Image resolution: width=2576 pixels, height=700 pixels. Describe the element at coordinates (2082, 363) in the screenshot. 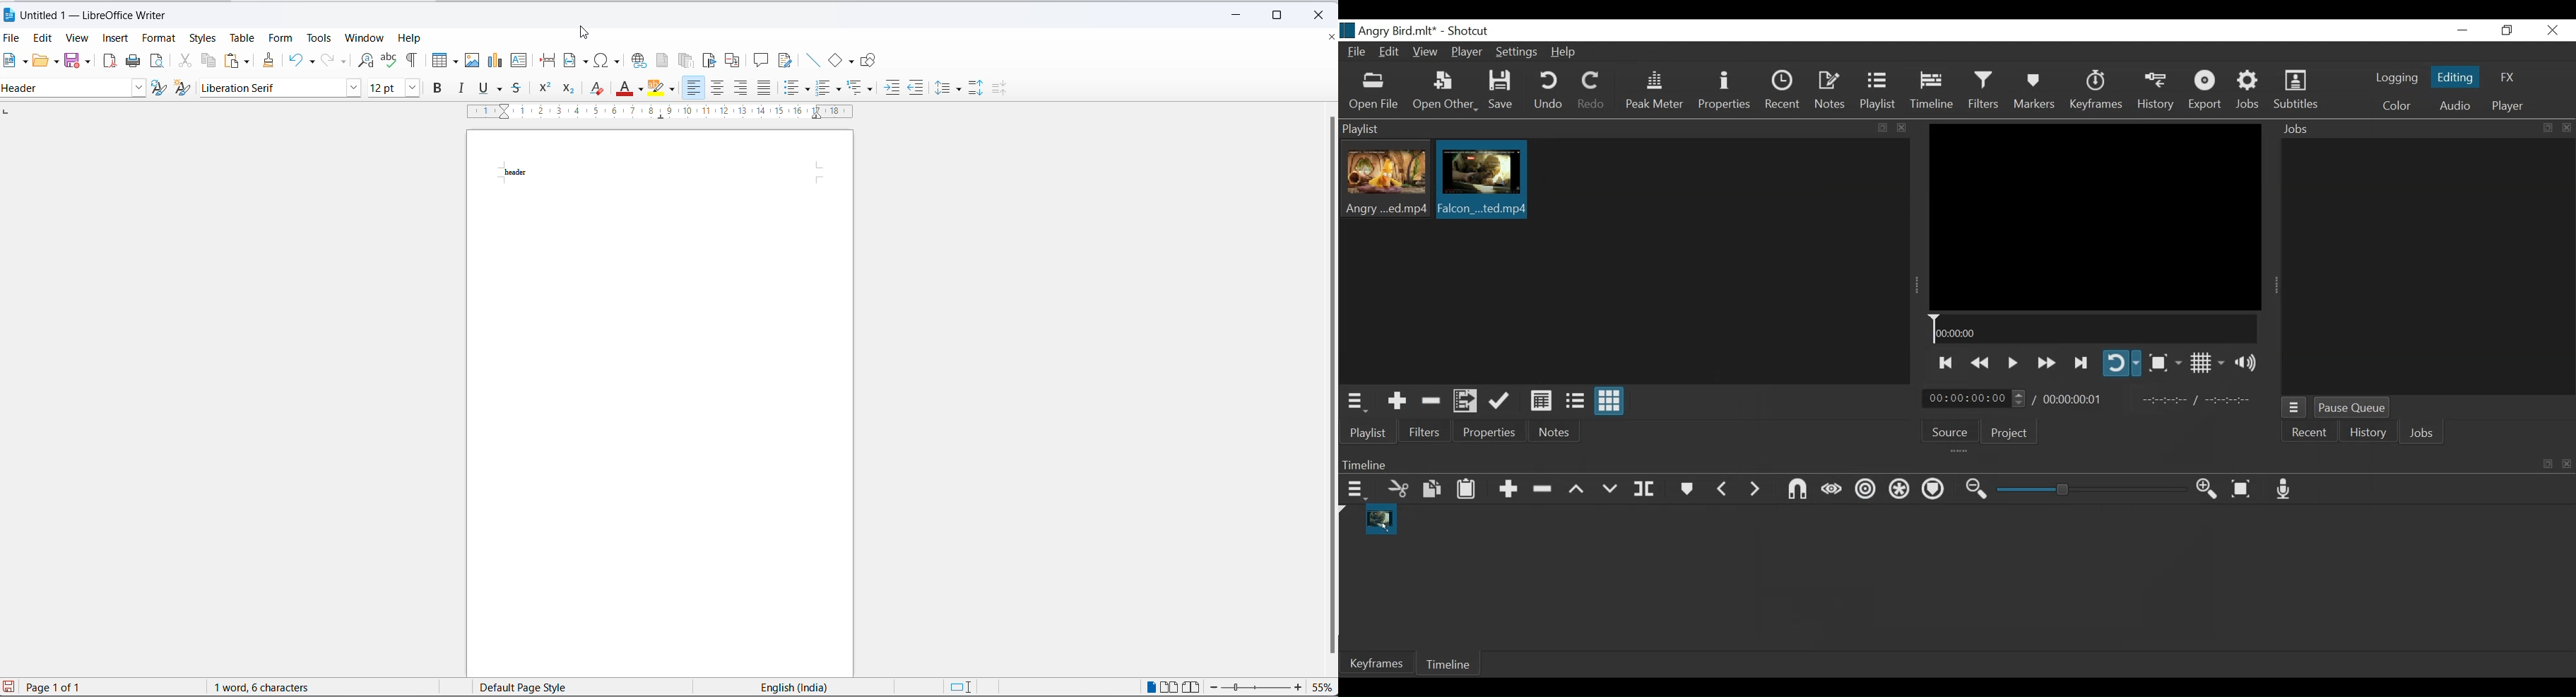

I see `Skip to the next point` at that location.